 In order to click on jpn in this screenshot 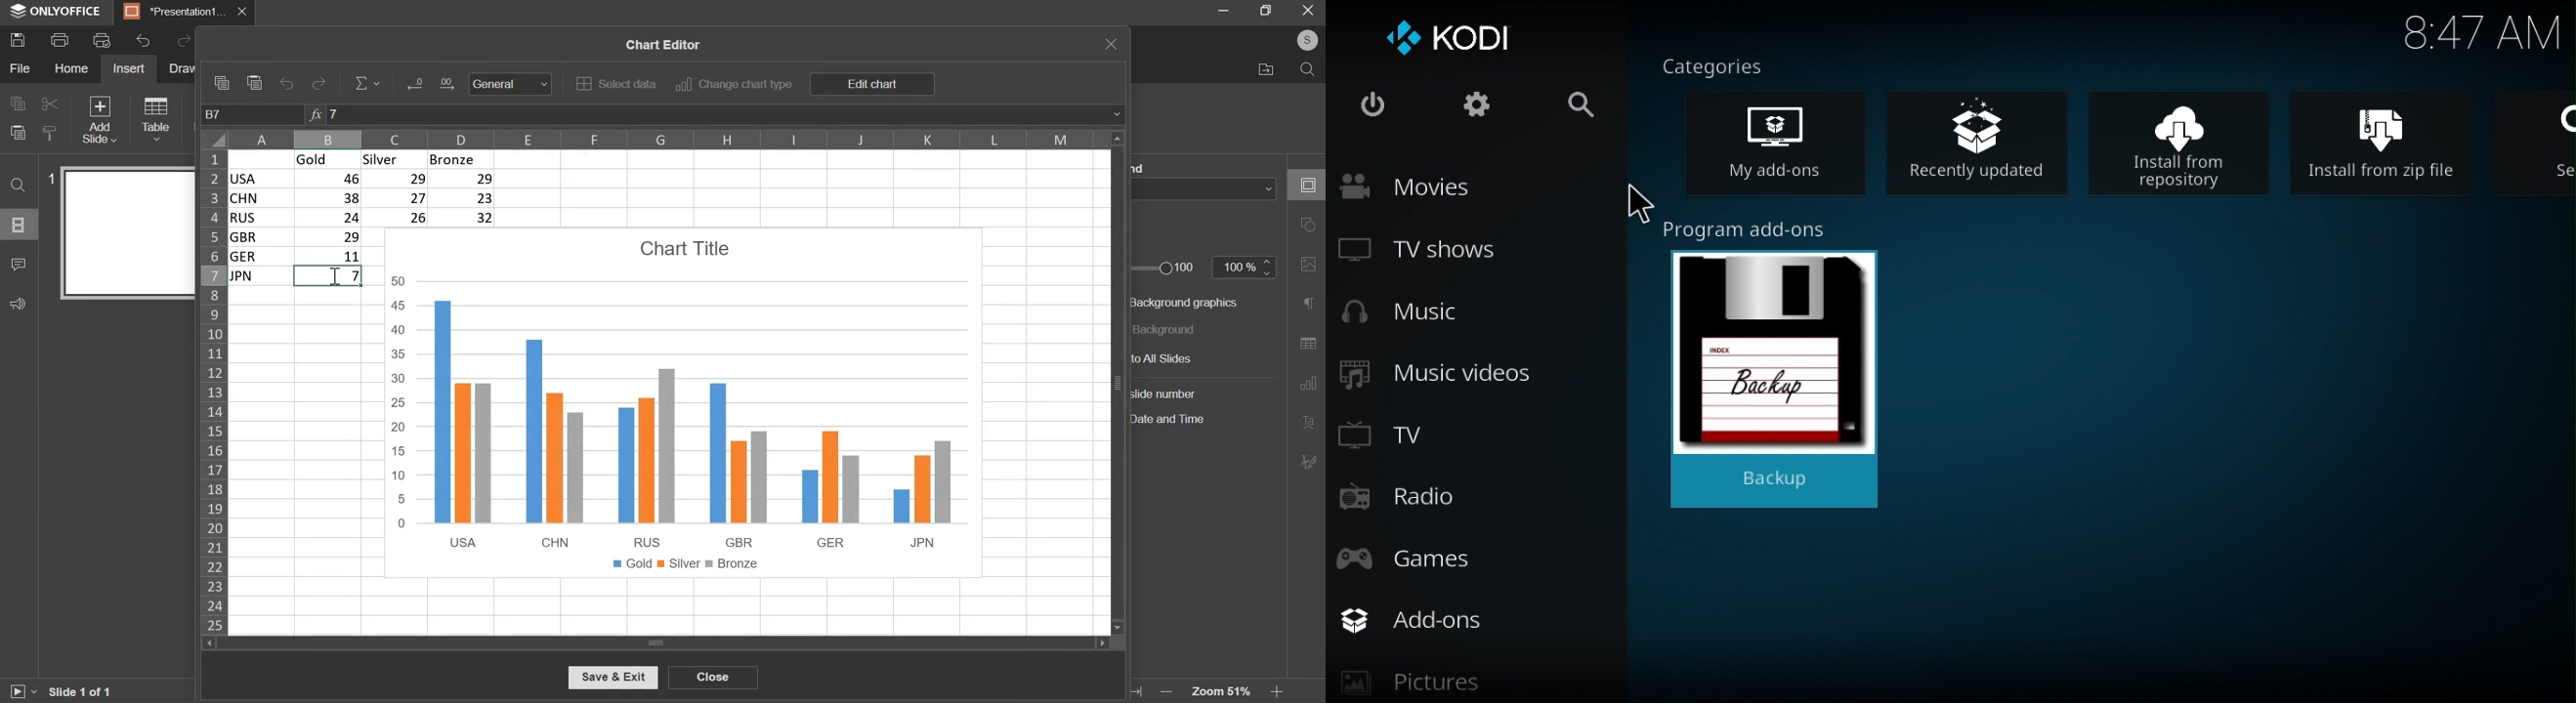, I will do `click(261, 278)`.